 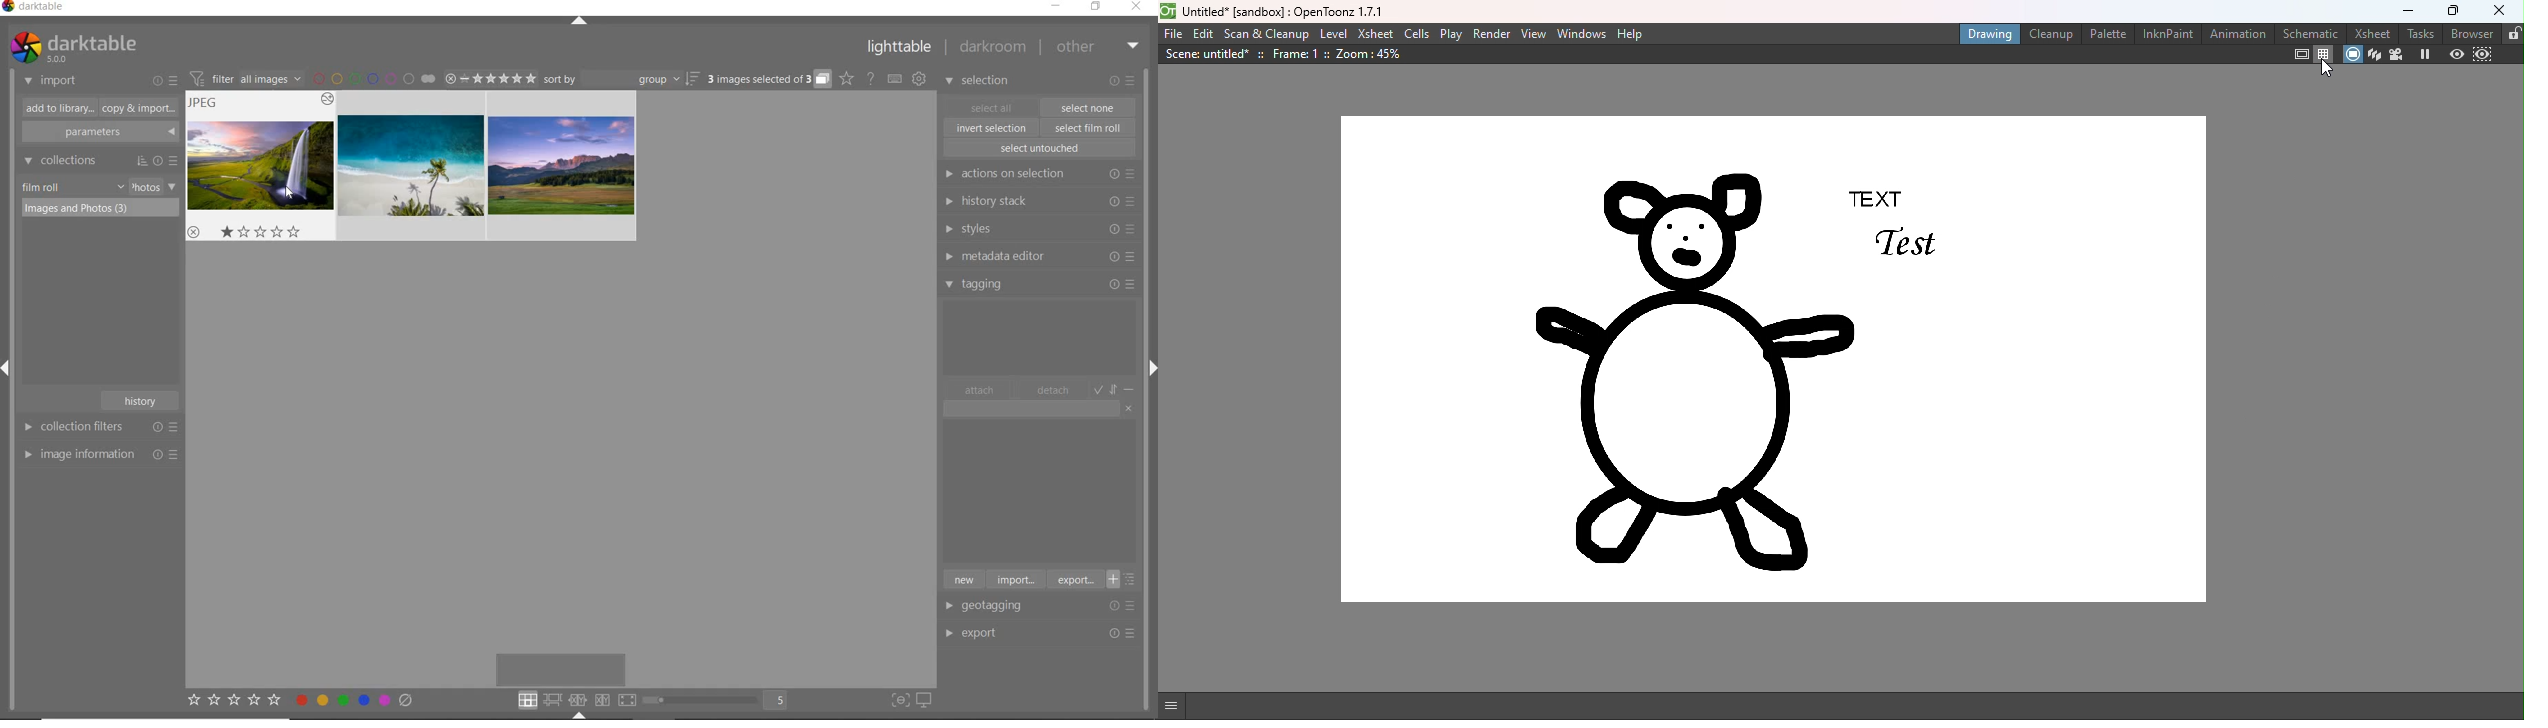 I want to click on Render, so click(x=1490, y=34).